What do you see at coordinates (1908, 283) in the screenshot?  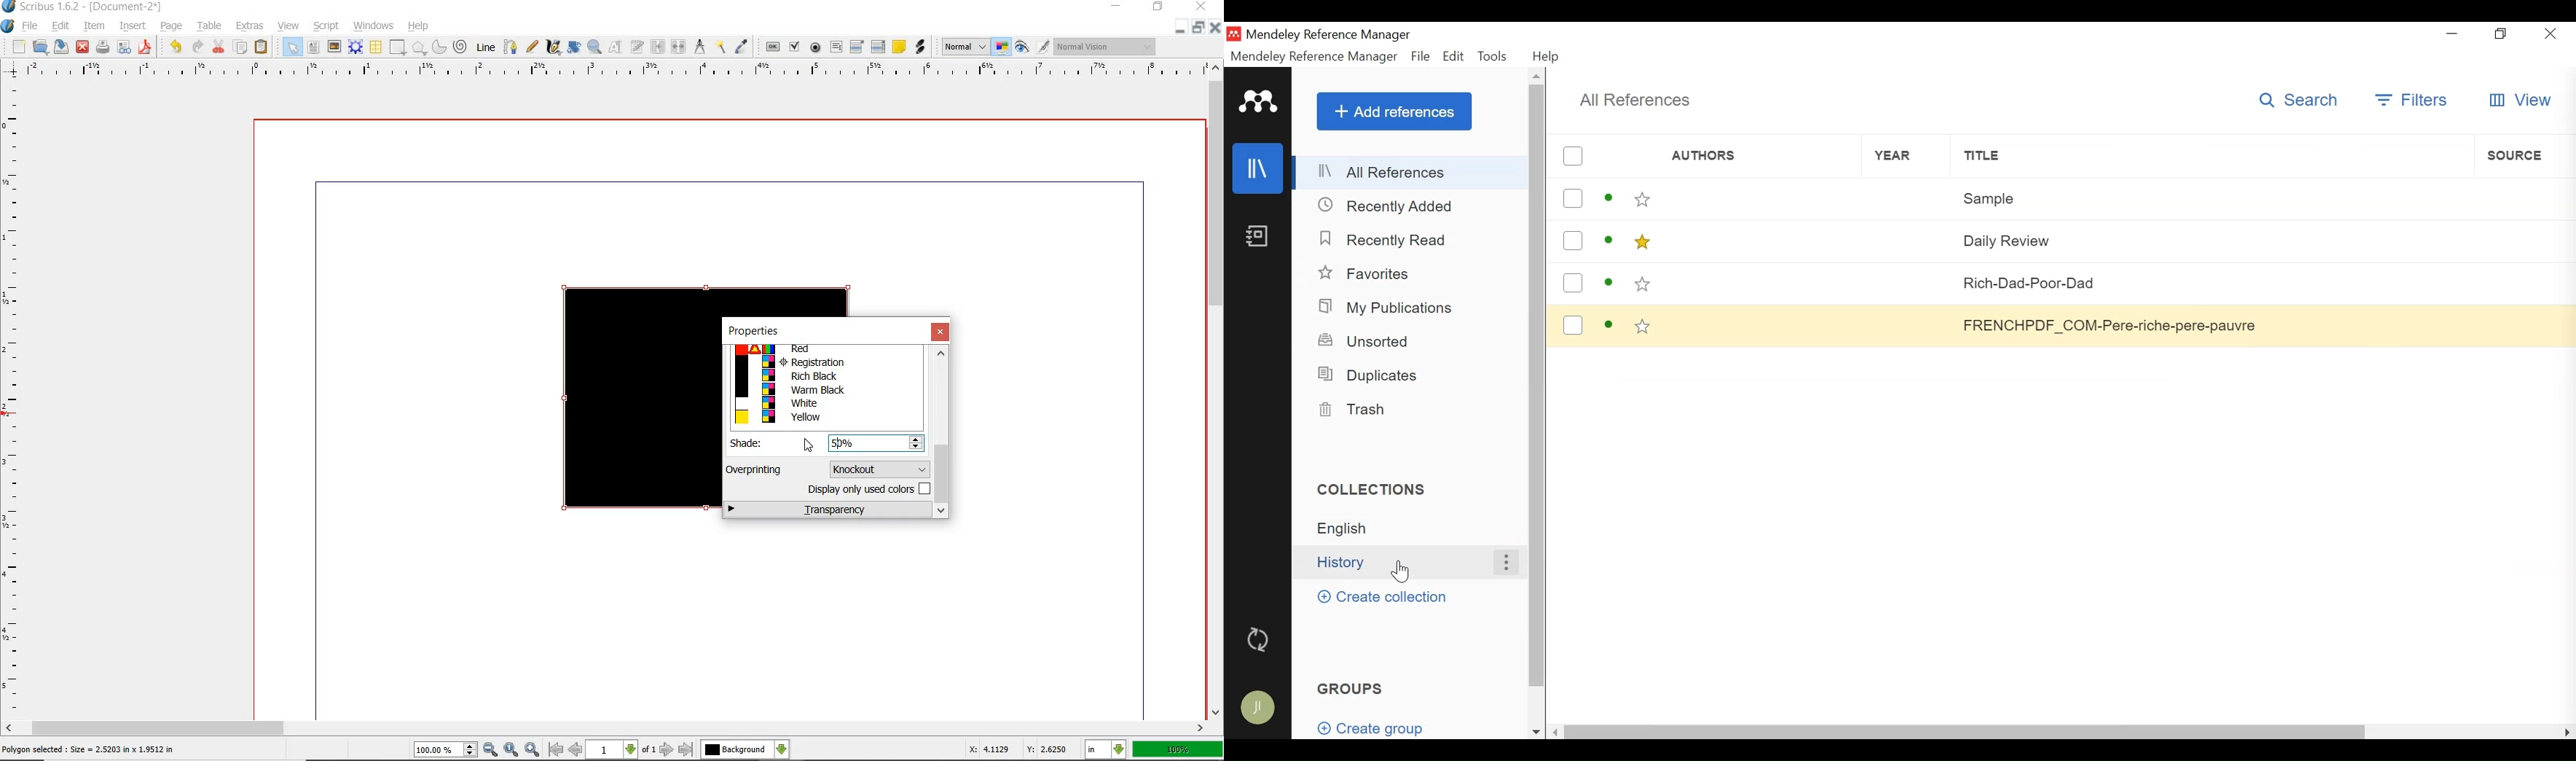 I see `Year` at bounding box center [1908, 283].